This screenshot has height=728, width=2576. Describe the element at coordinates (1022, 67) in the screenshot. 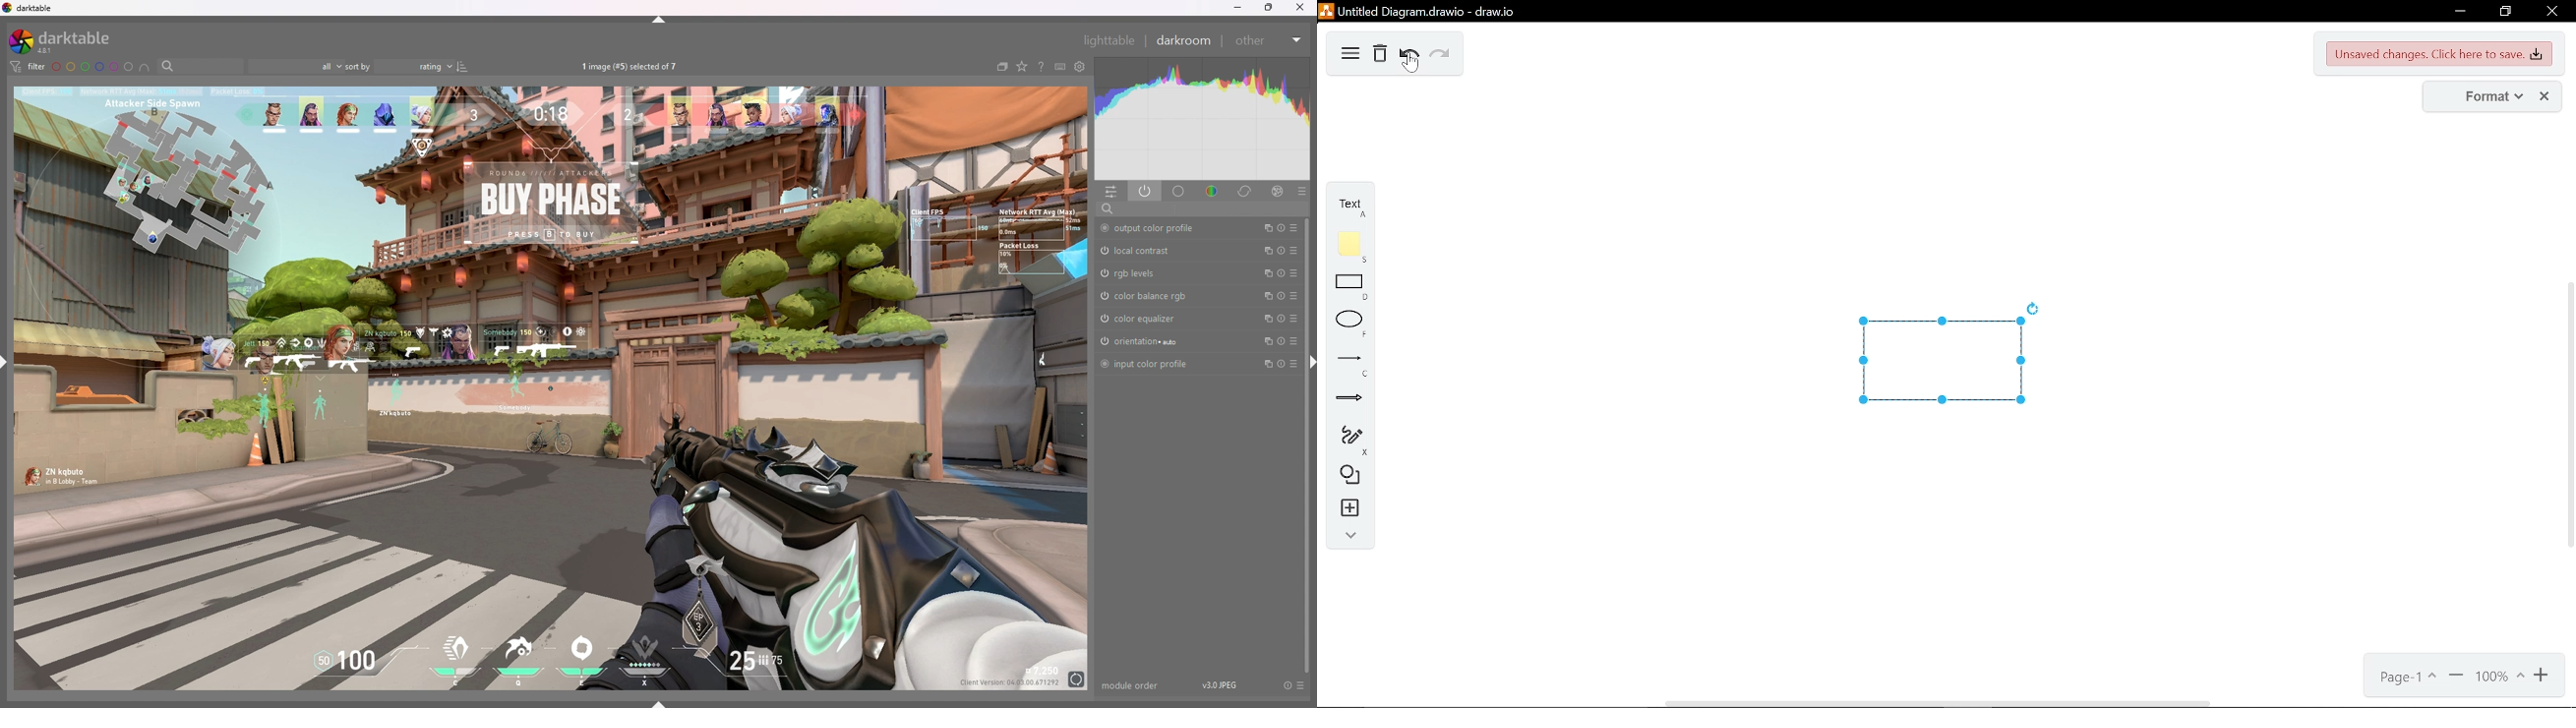

I see `change type of element` at that location.